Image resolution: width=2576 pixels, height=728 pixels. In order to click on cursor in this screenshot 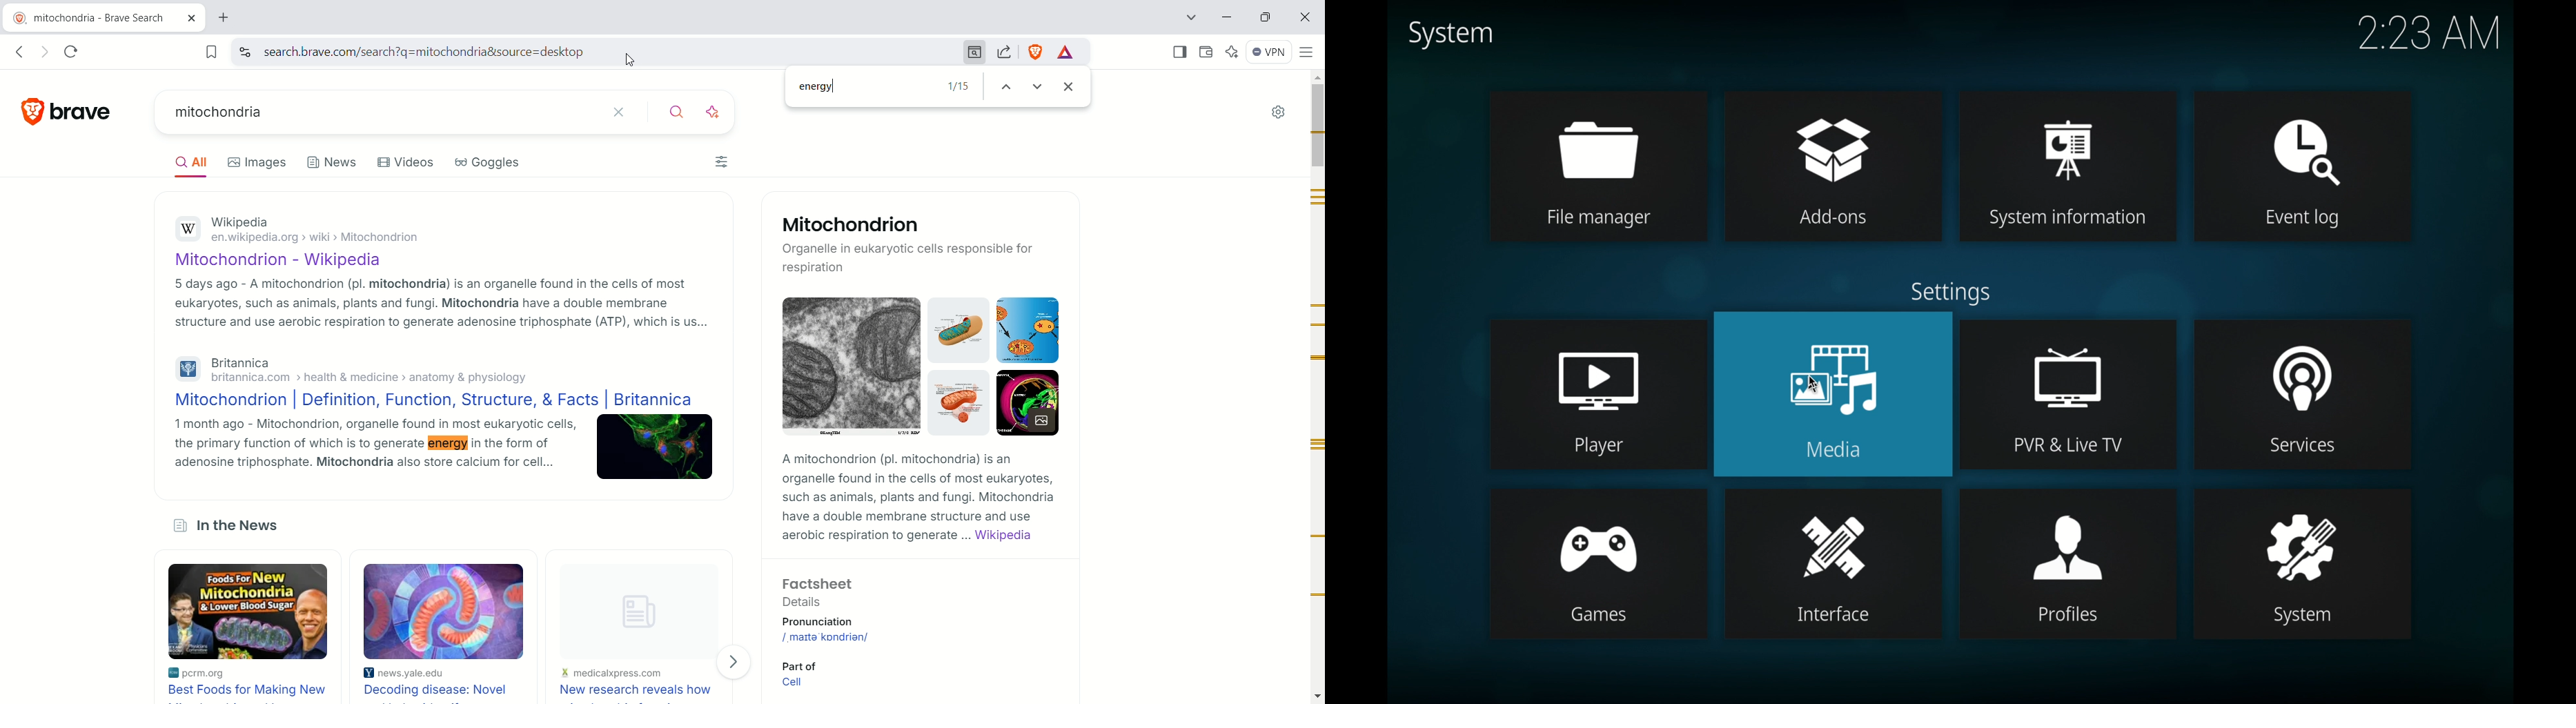, I will do `click(1816, 381)`.